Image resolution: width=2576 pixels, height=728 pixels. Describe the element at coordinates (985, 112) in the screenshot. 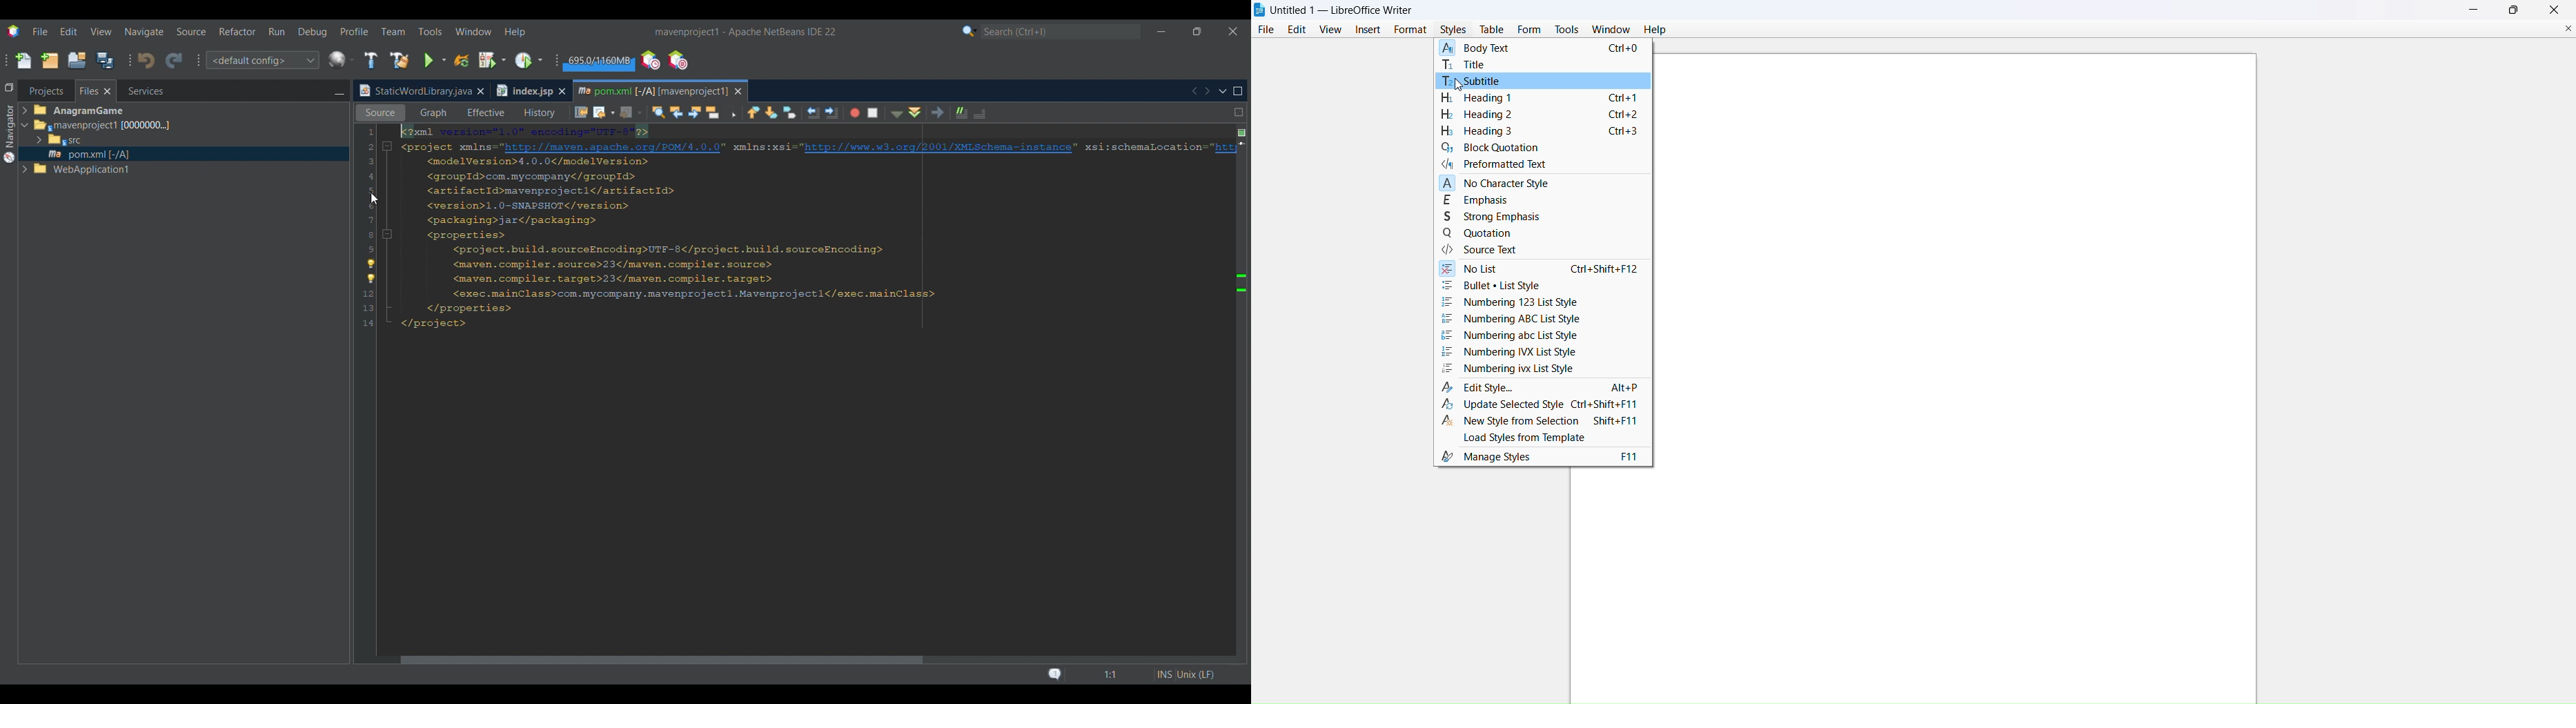

I see `Uncomment` at that location.